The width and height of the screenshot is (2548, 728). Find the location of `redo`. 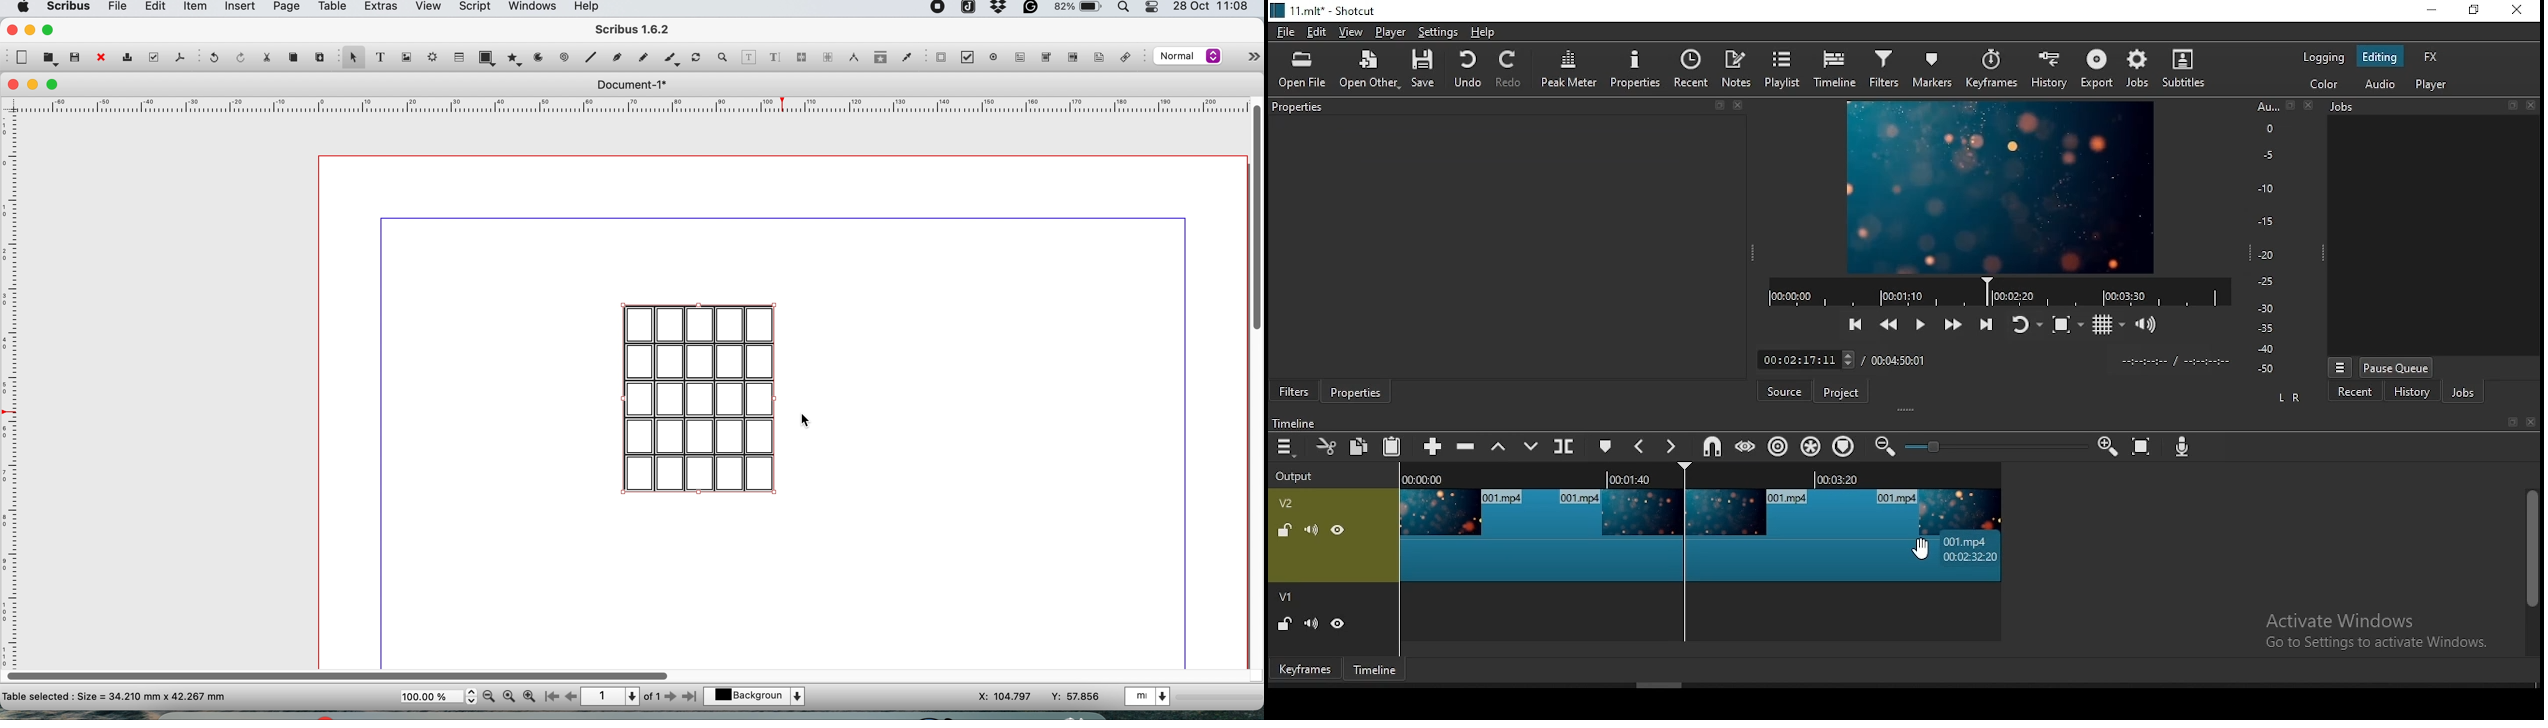

redo is located at coordinates (1511, 70).